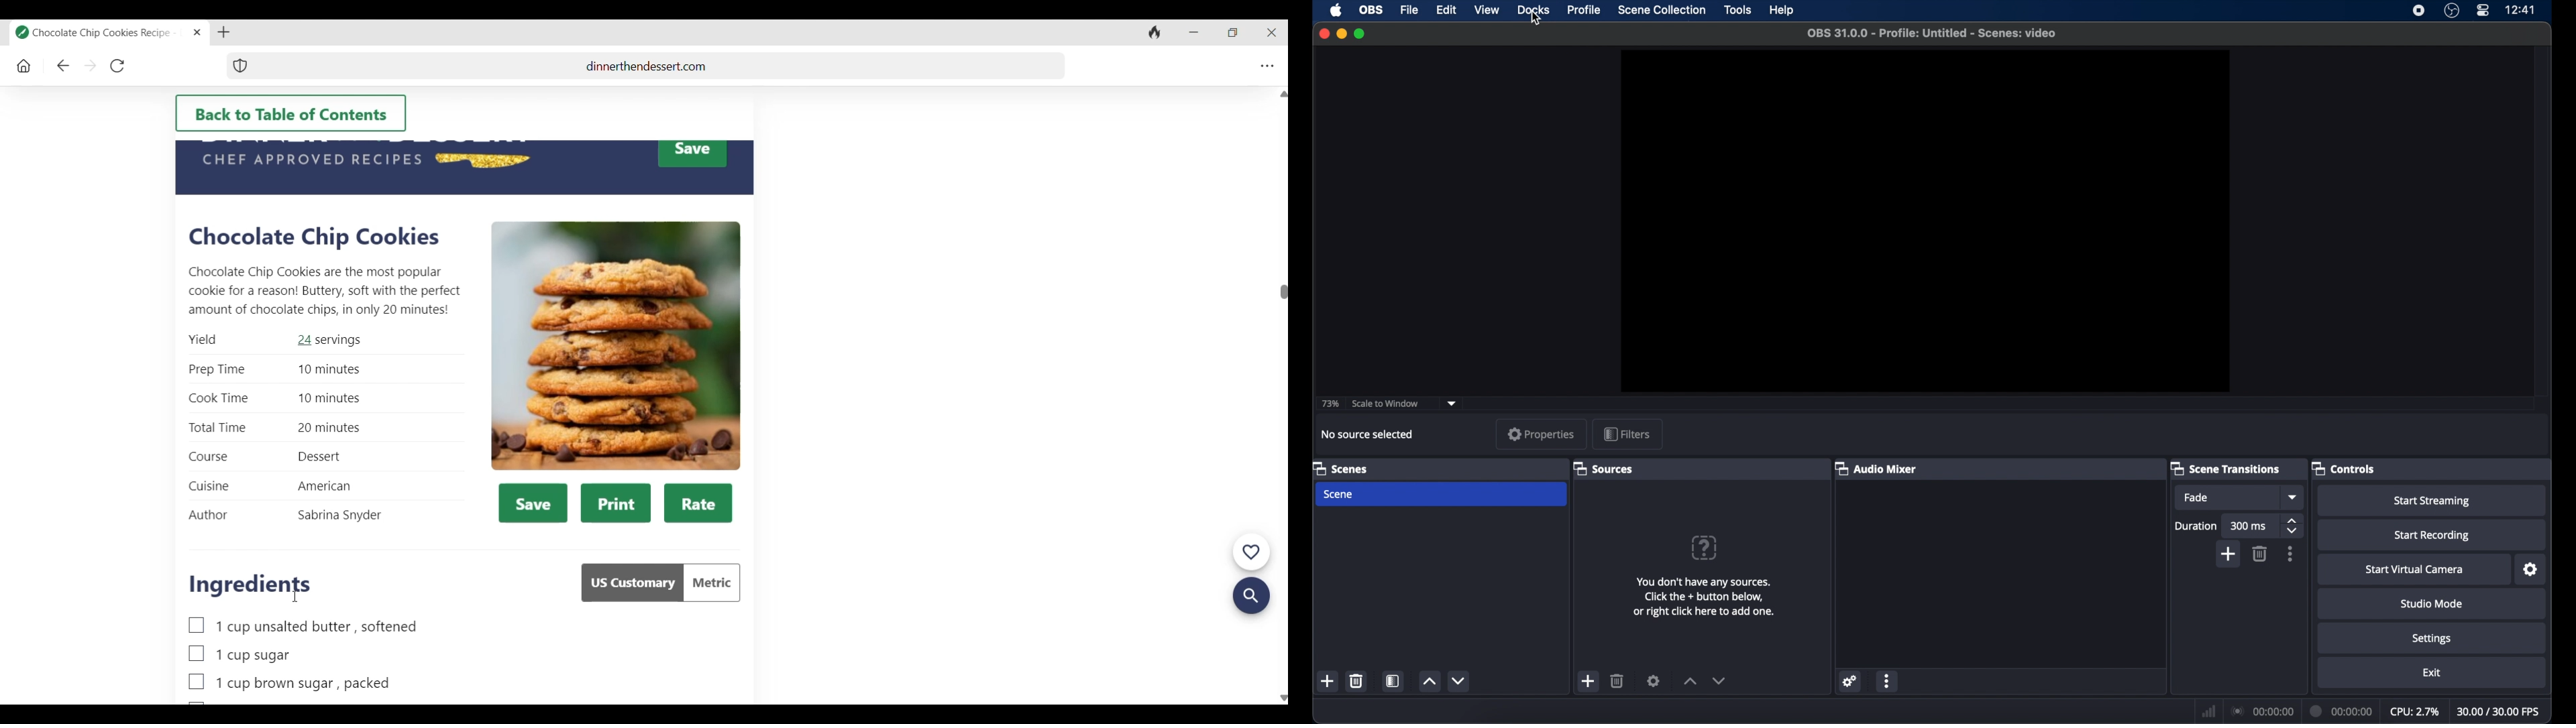 The height and width of the screenshot is (728, 2576). What do you see at coordinates (1152, 34) in the screenshot?
I see `Clear browsing history` at bounding box center [1152, 34].